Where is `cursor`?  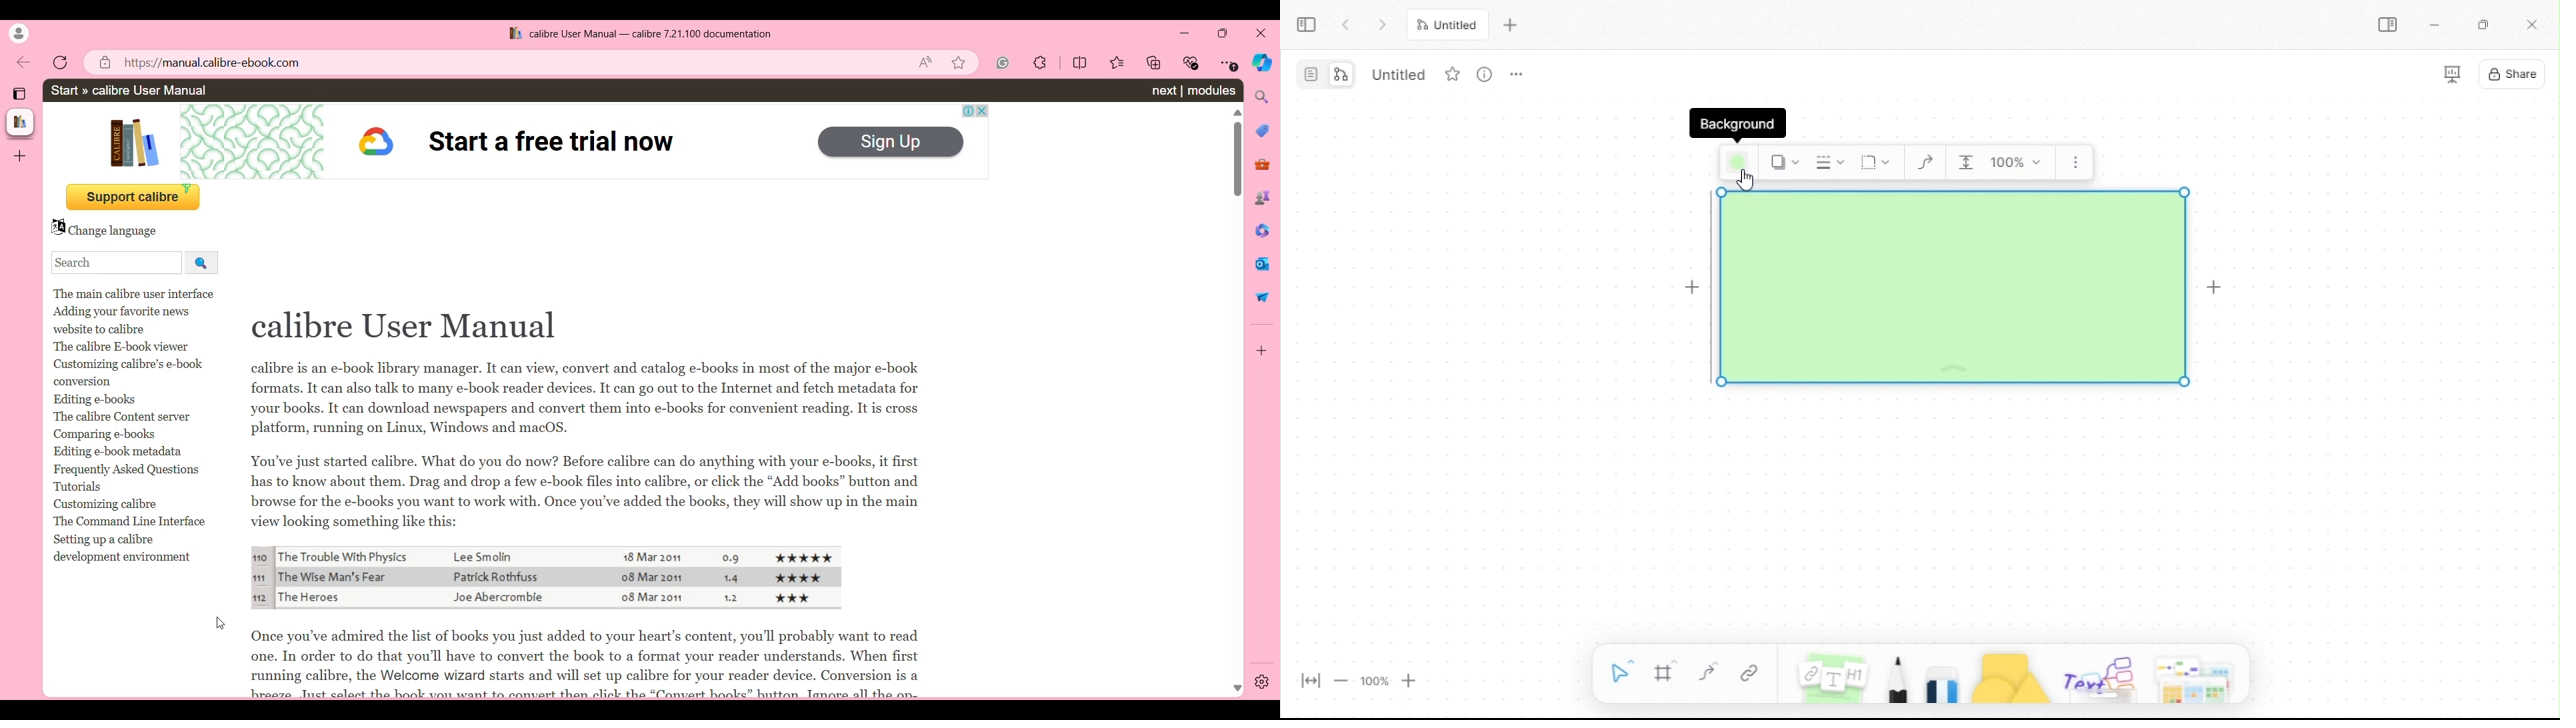 cursor is located at coordinates (218, 623).